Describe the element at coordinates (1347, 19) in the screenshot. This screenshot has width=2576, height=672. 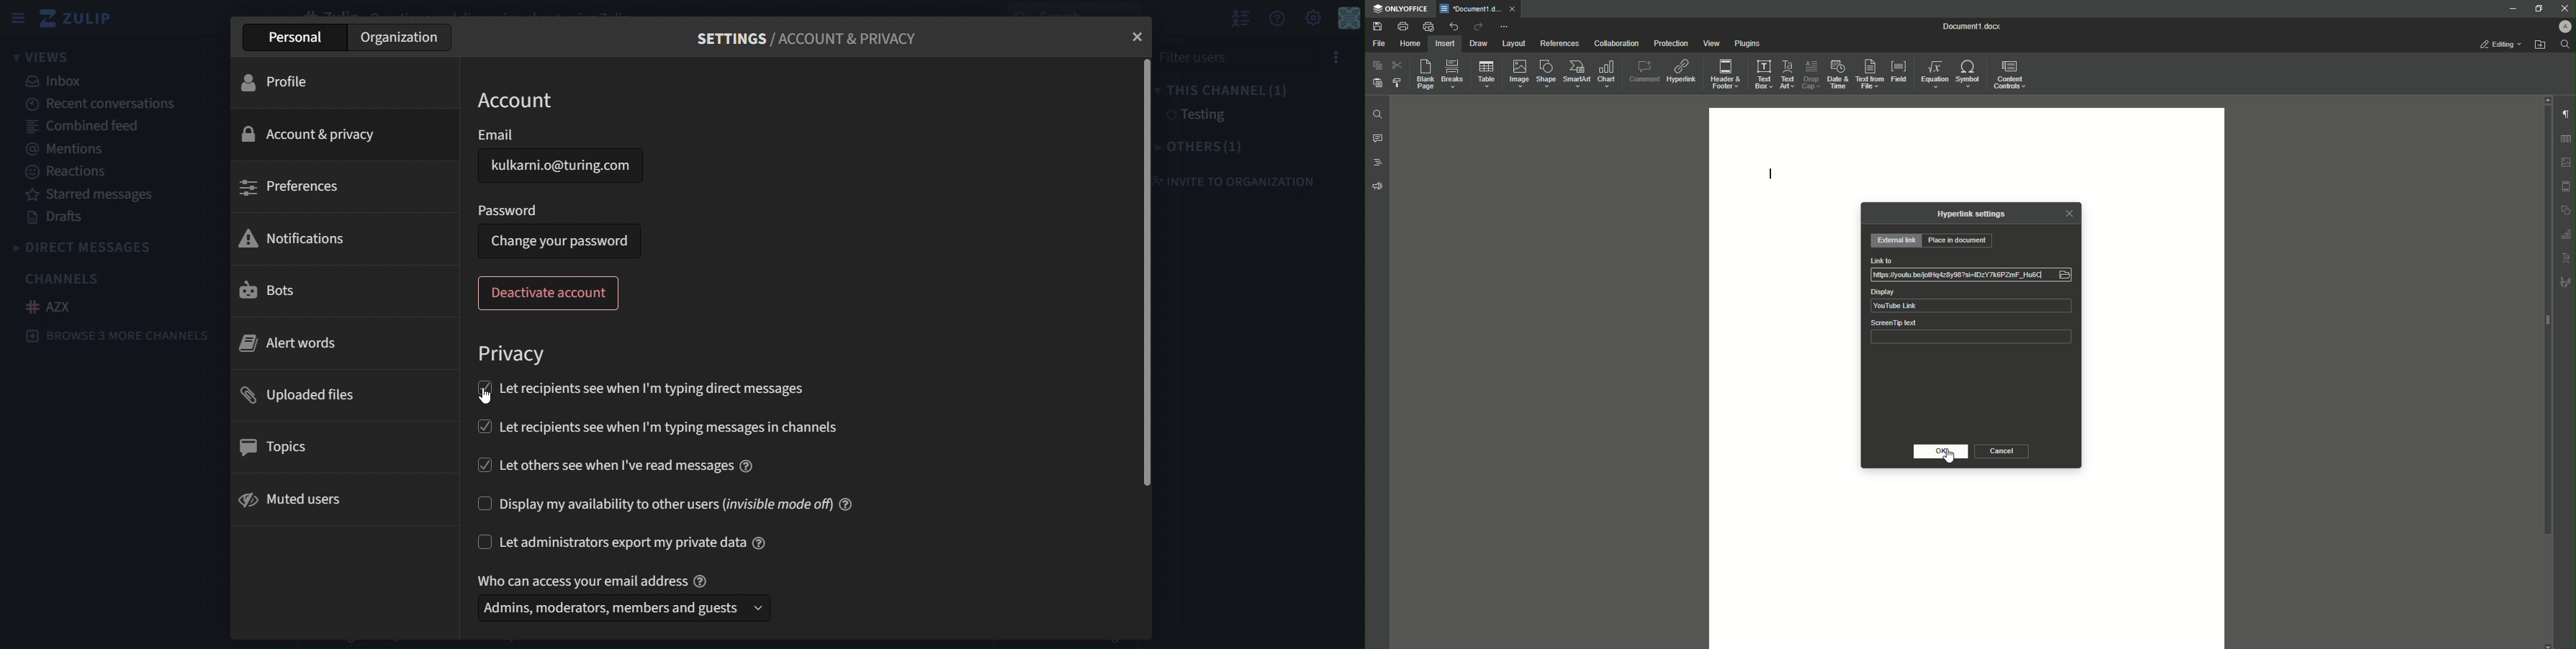
I see `personal menu` at that location.